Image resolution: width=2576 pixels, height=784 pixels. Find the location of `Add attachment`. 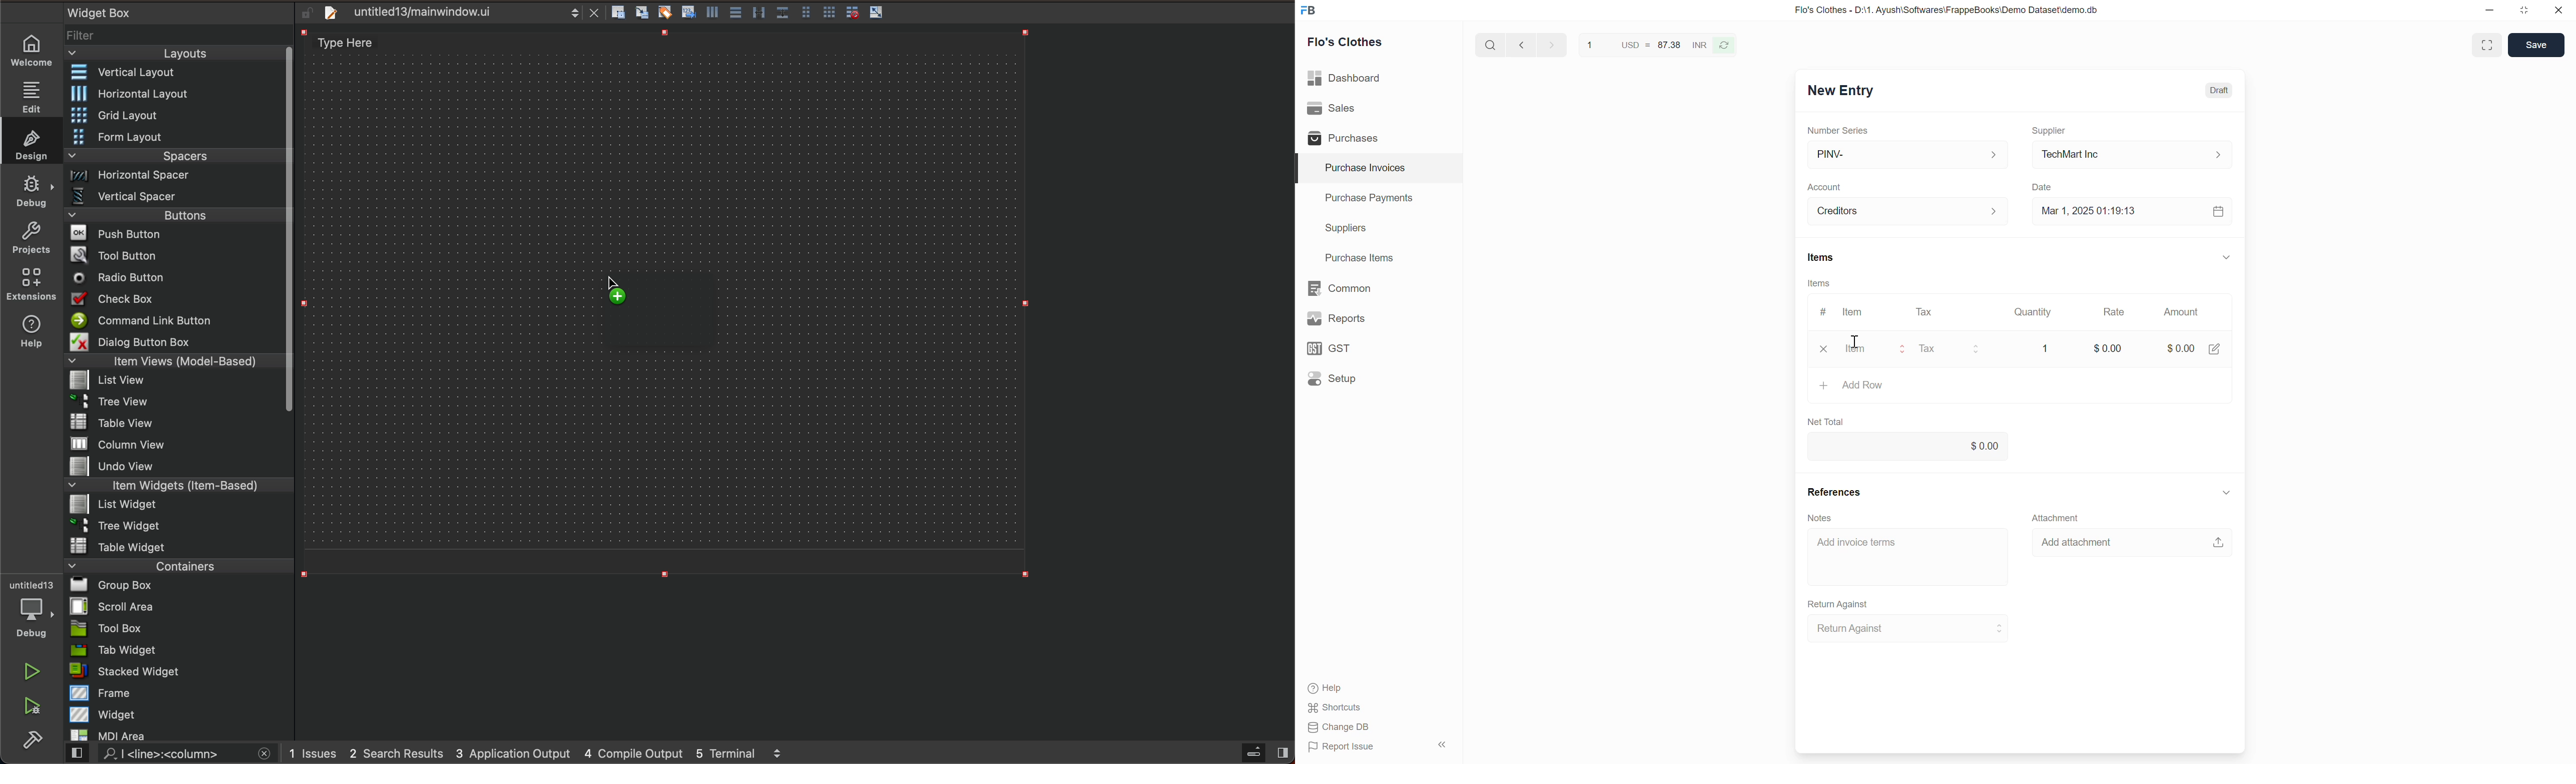

Add attachment is located at coordinates (2132, 546).